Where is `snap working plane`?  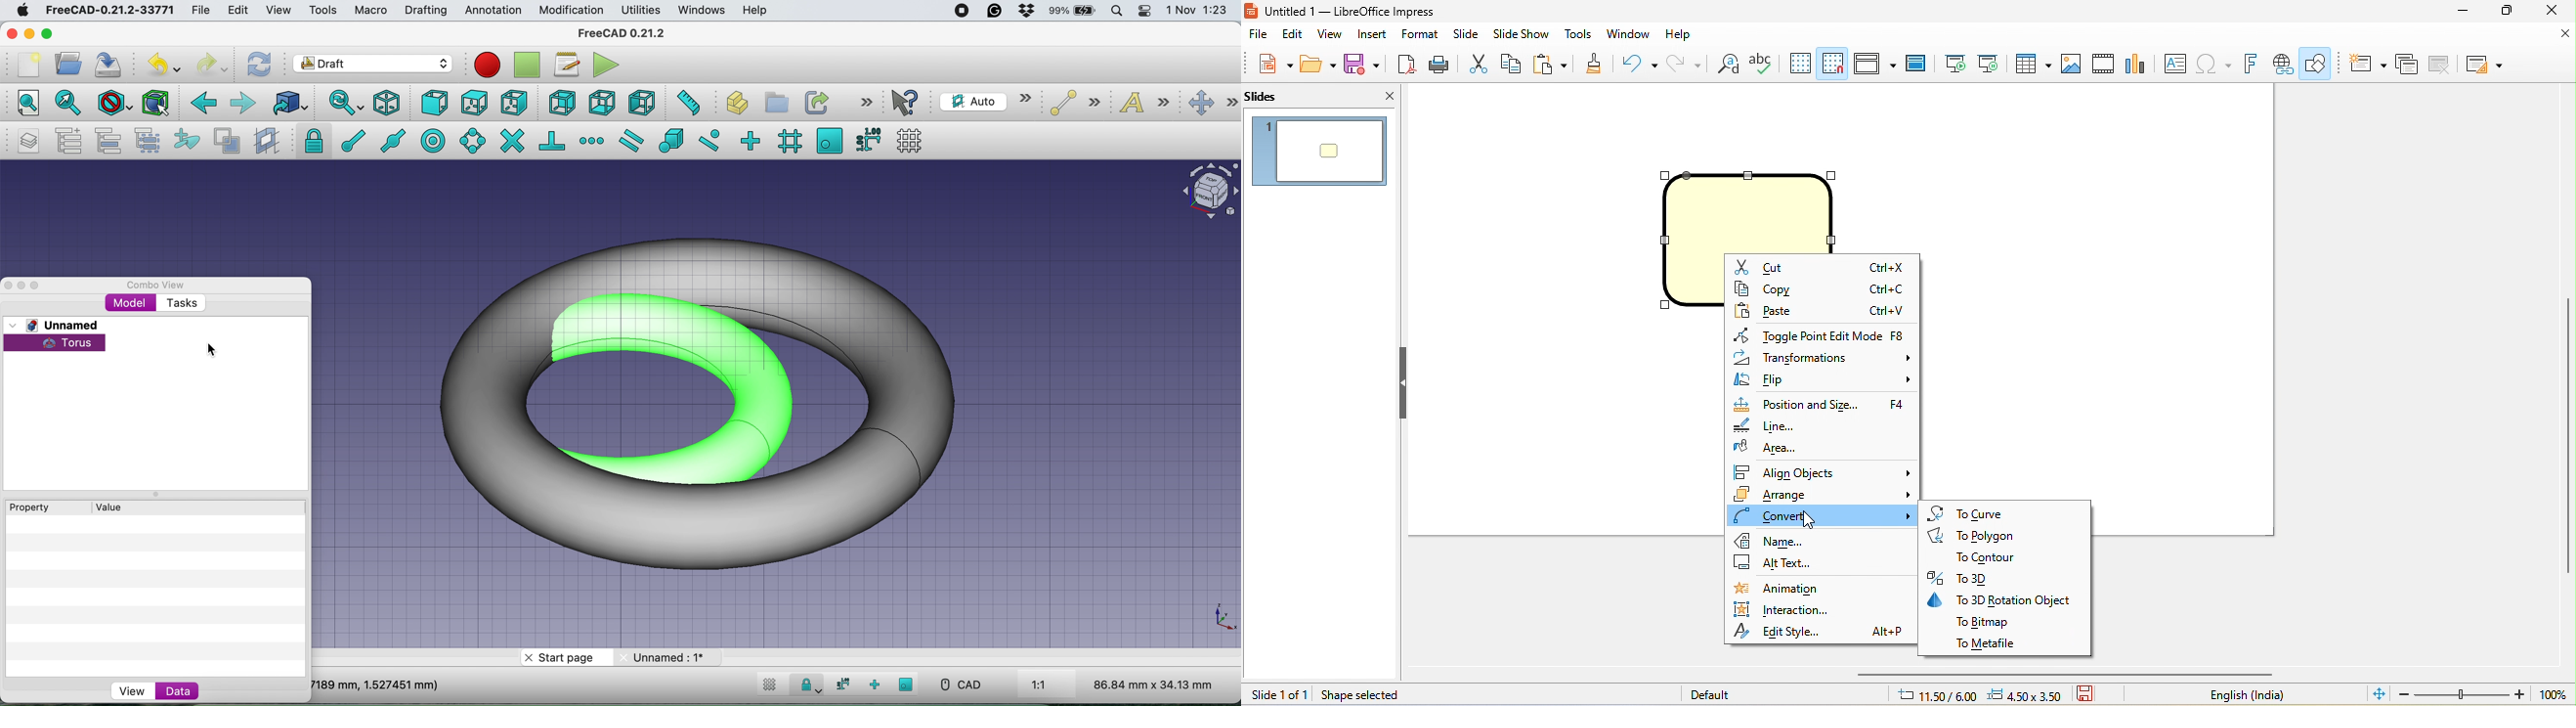 snap working plane is located at coordinates (907, 684).